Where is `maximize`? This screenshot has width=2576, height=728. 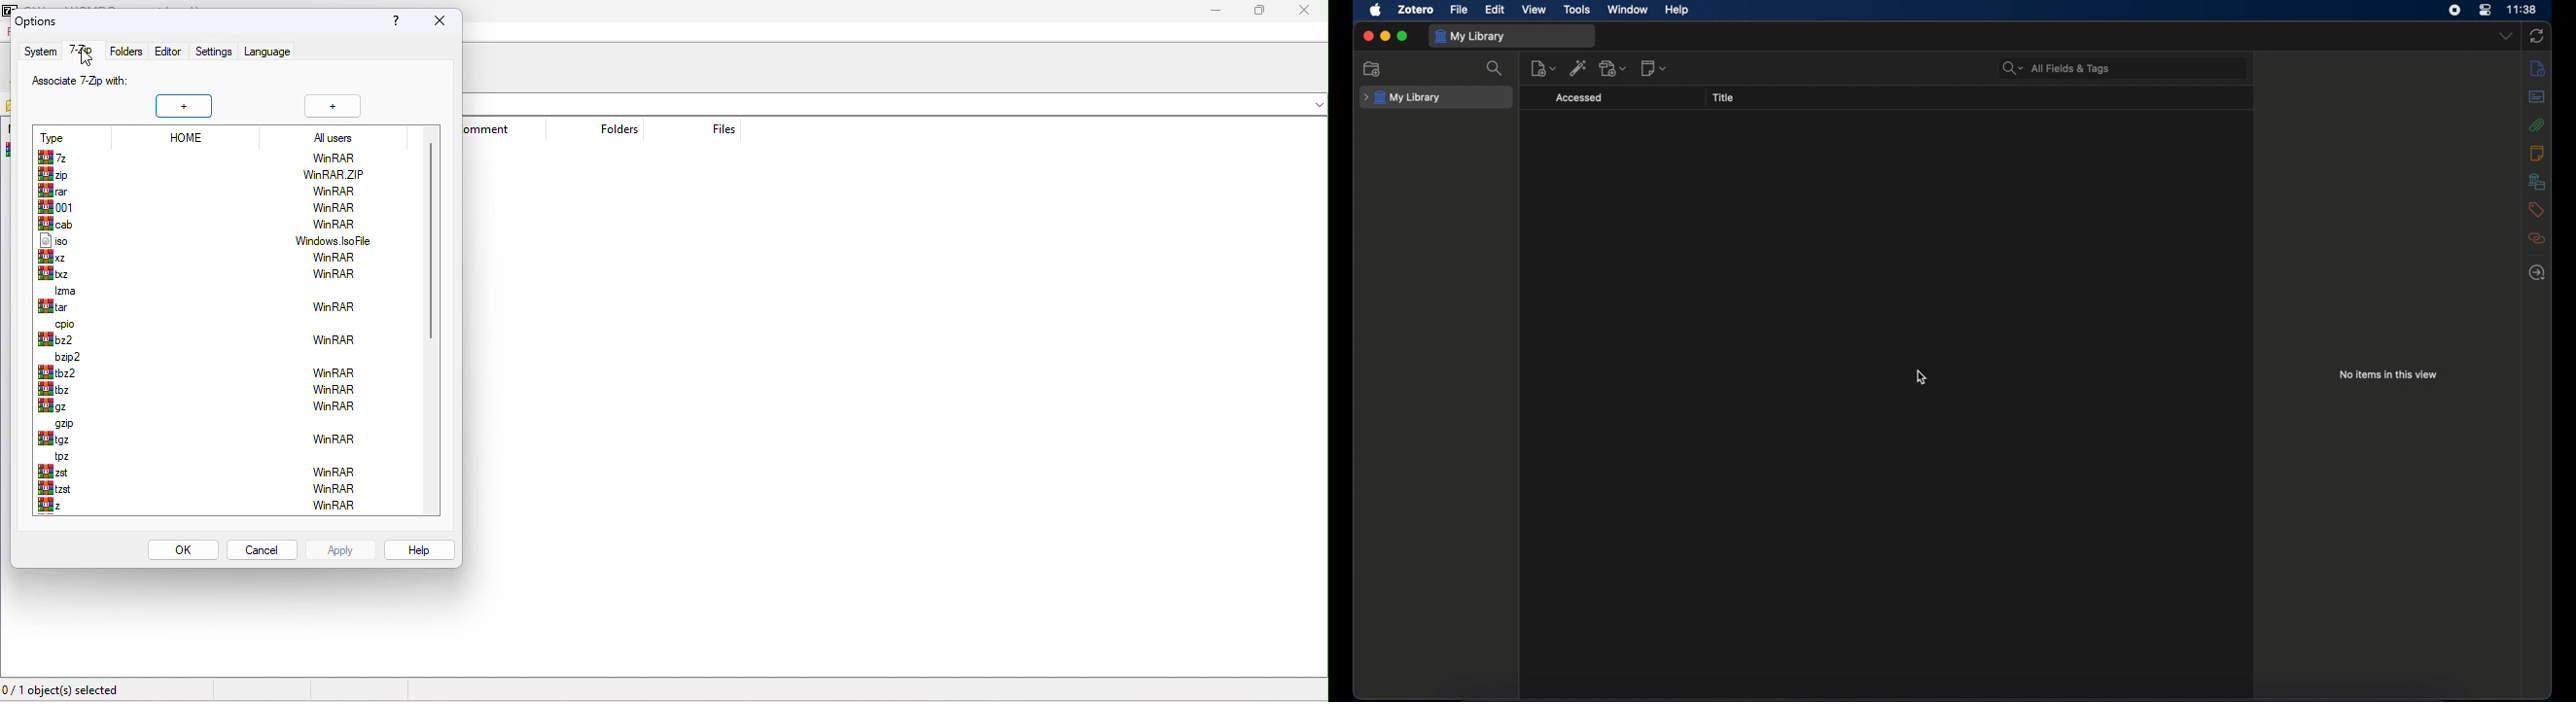
maximize is located at coordinates (1263, 12).